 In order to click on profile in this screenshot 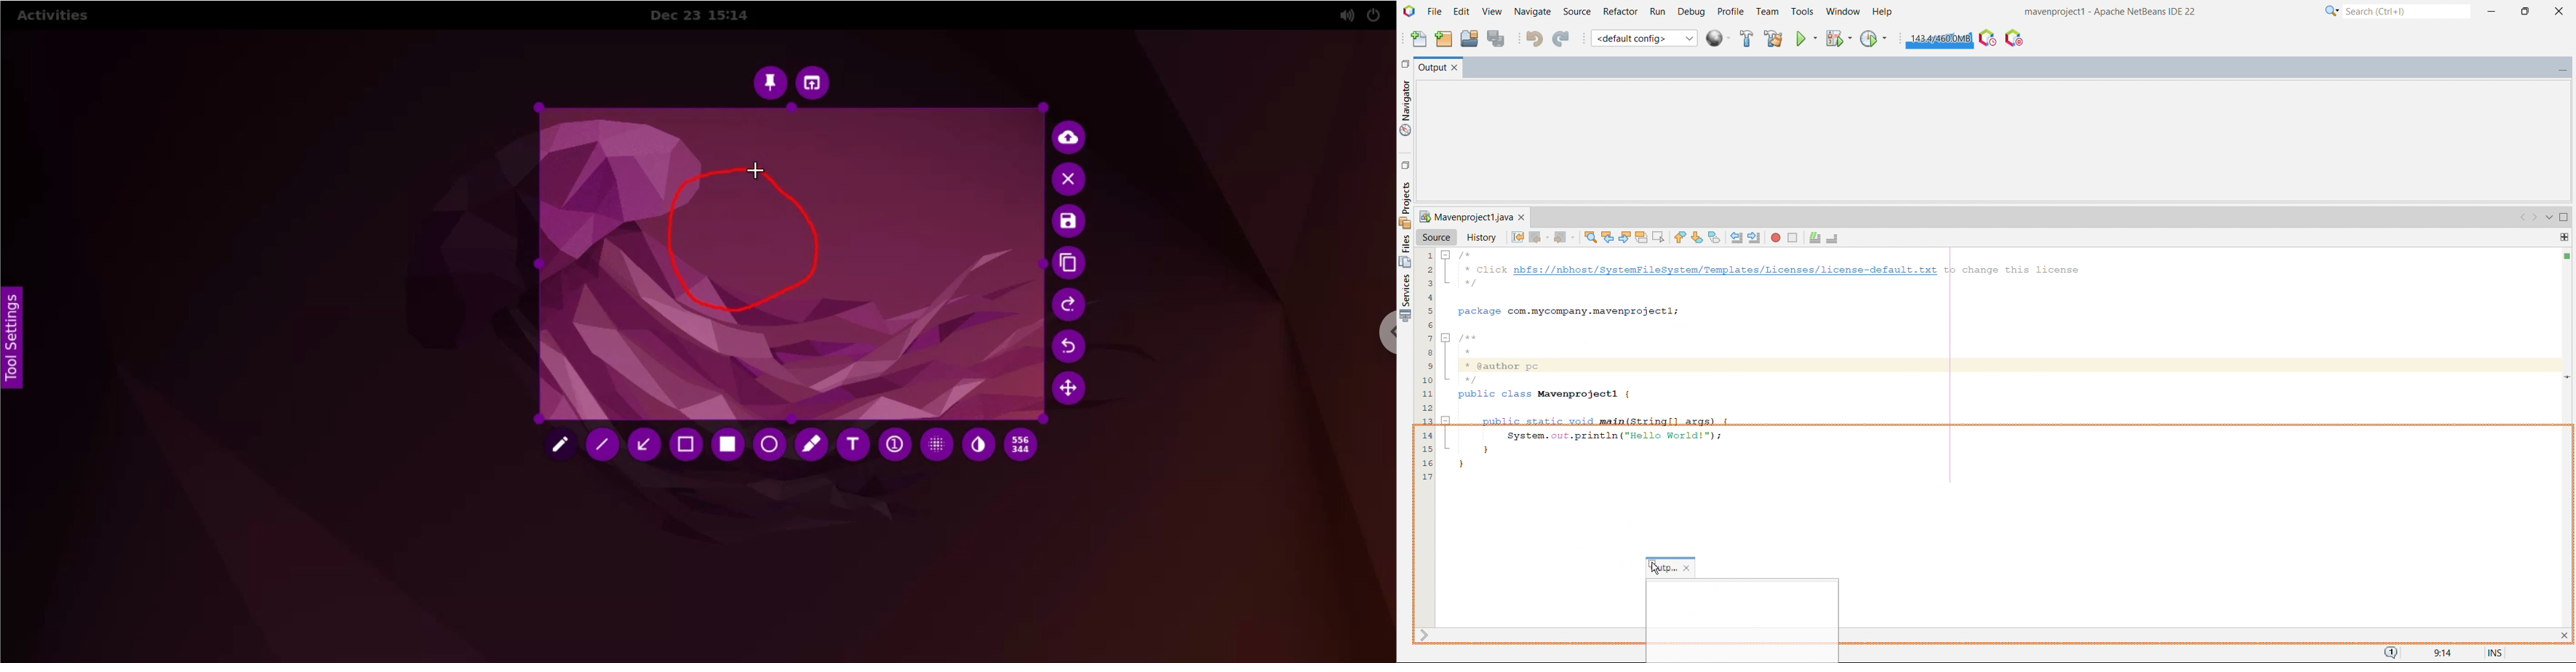, I will do `click(1730, 12)`.